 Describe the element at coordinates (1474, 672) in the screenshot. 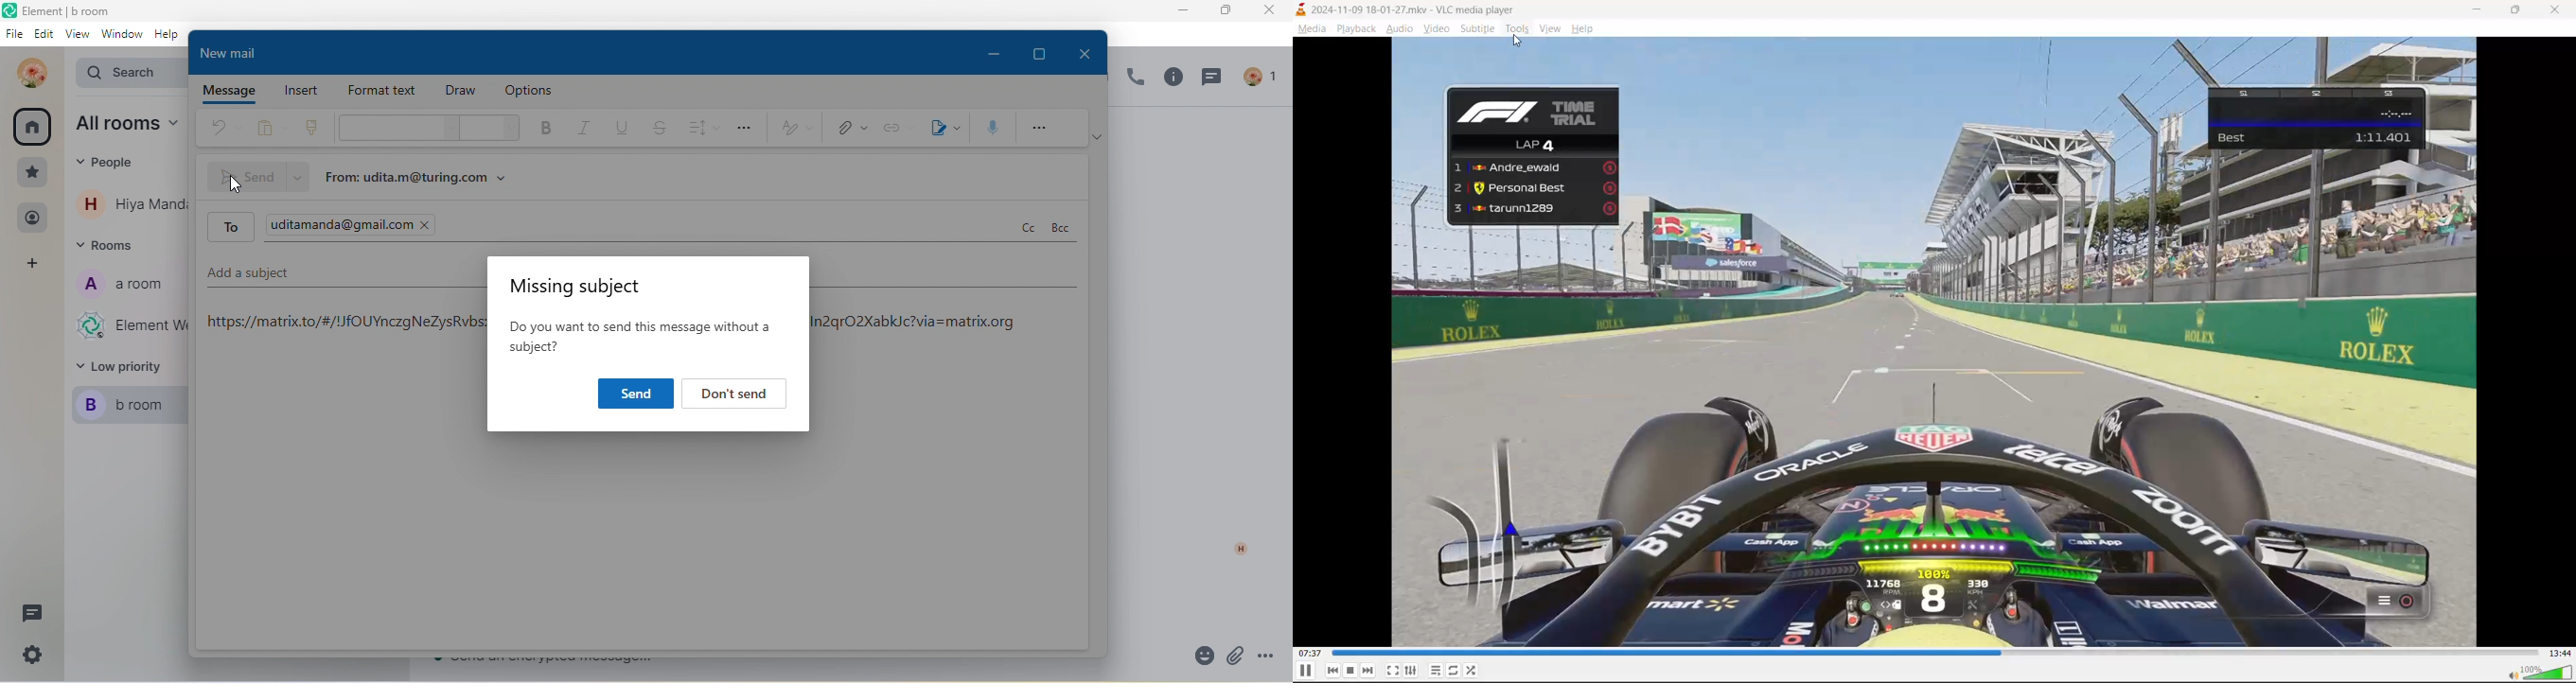

I see `random` at that location.